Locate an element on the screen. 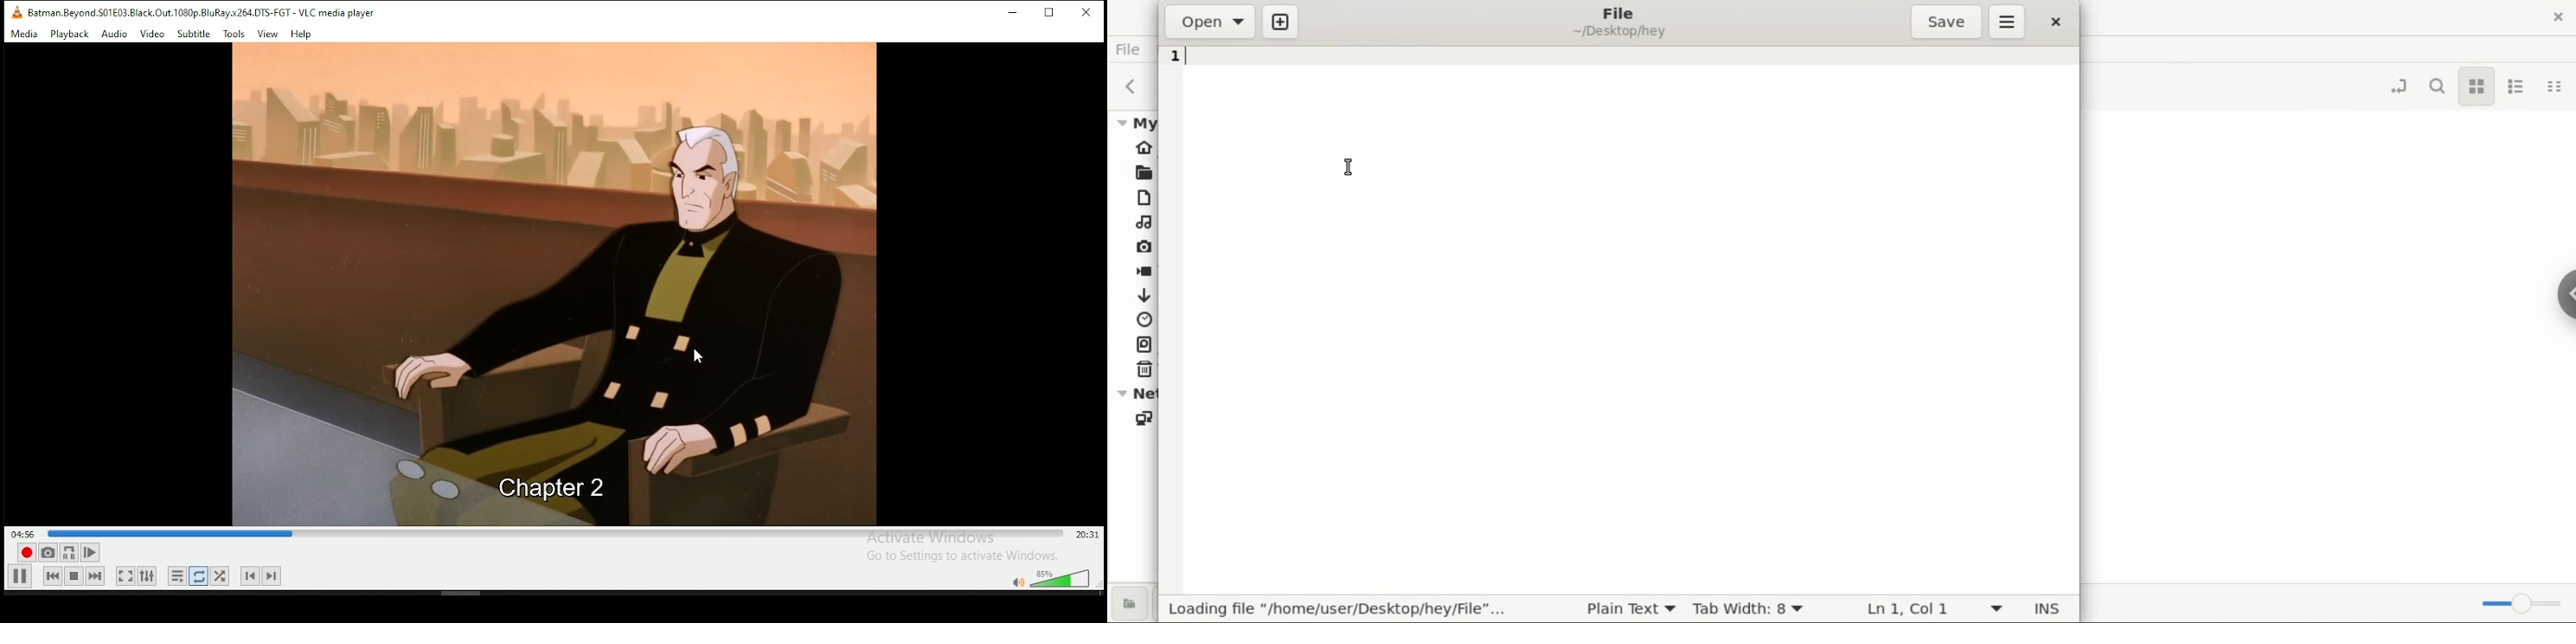 Image resolution: width=2576 pixels, height=644 pixels. settings is located at coordinates (151, 575).